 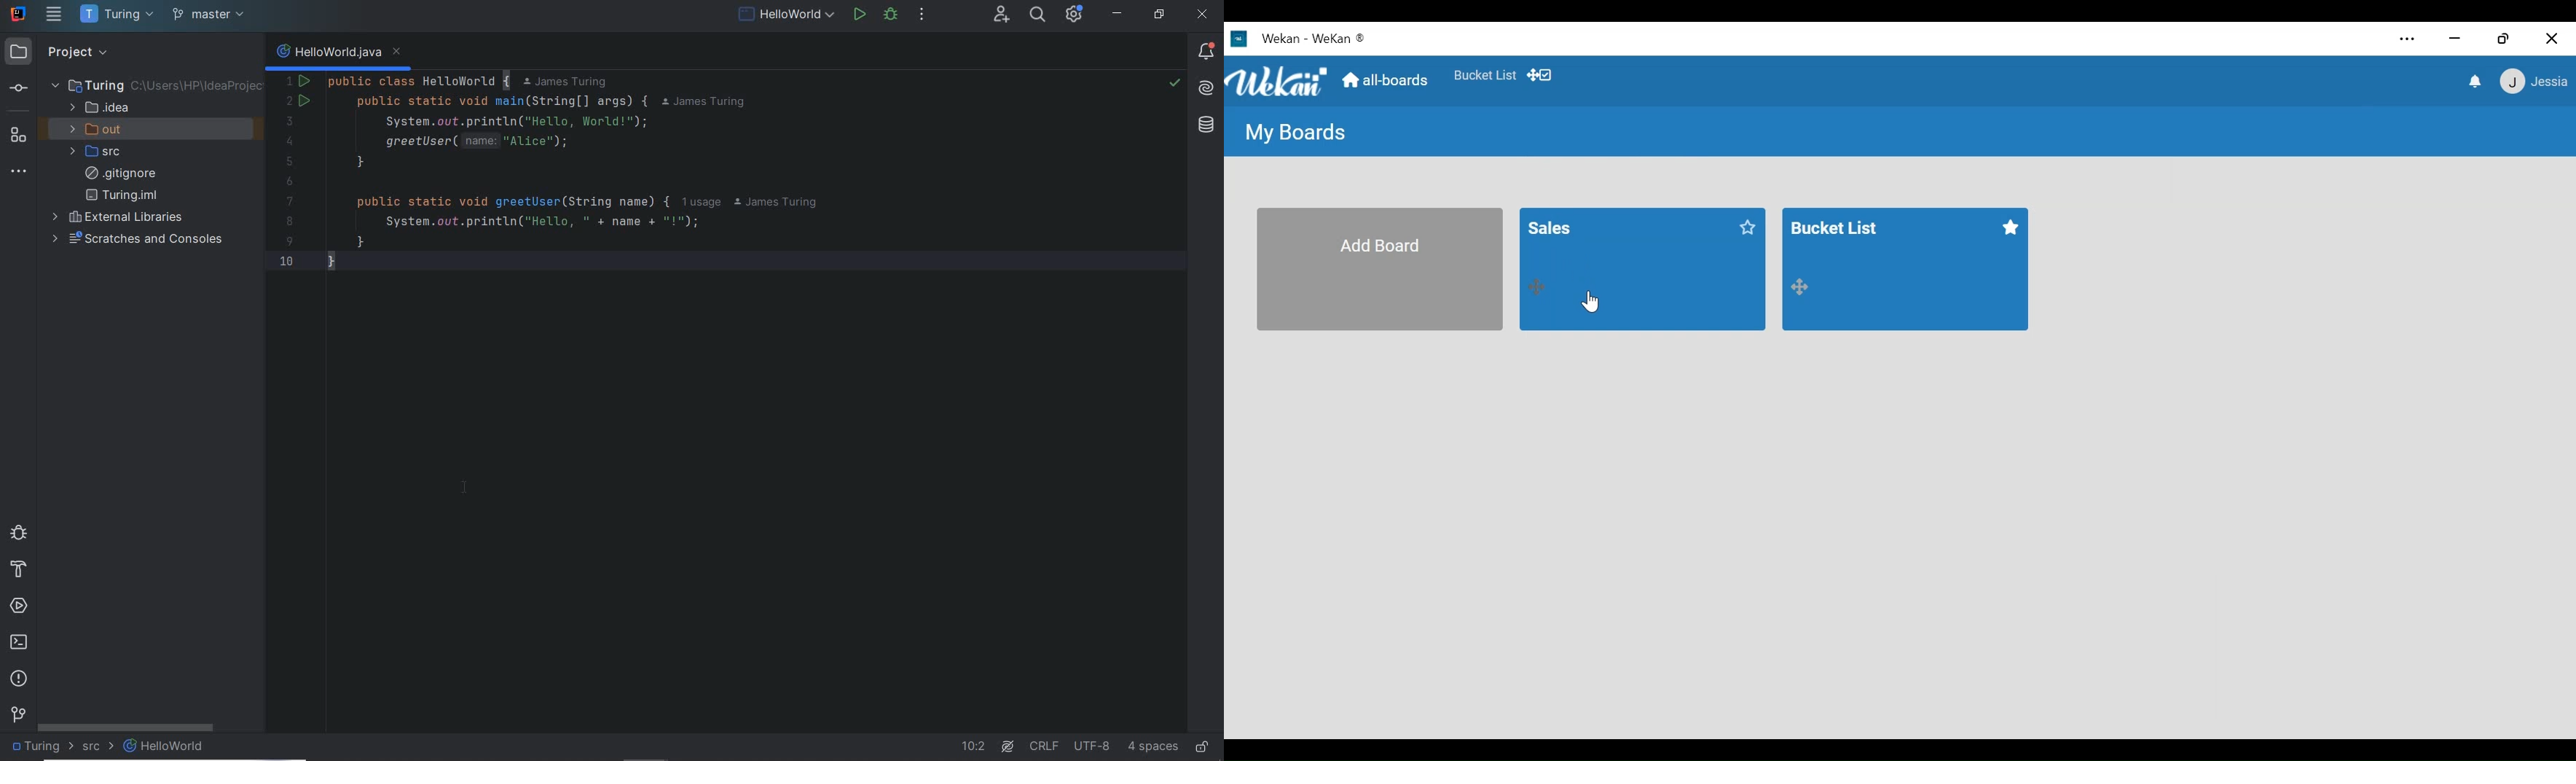 I want to click on Show desktop drag handle, so click(x=1540, y=74).